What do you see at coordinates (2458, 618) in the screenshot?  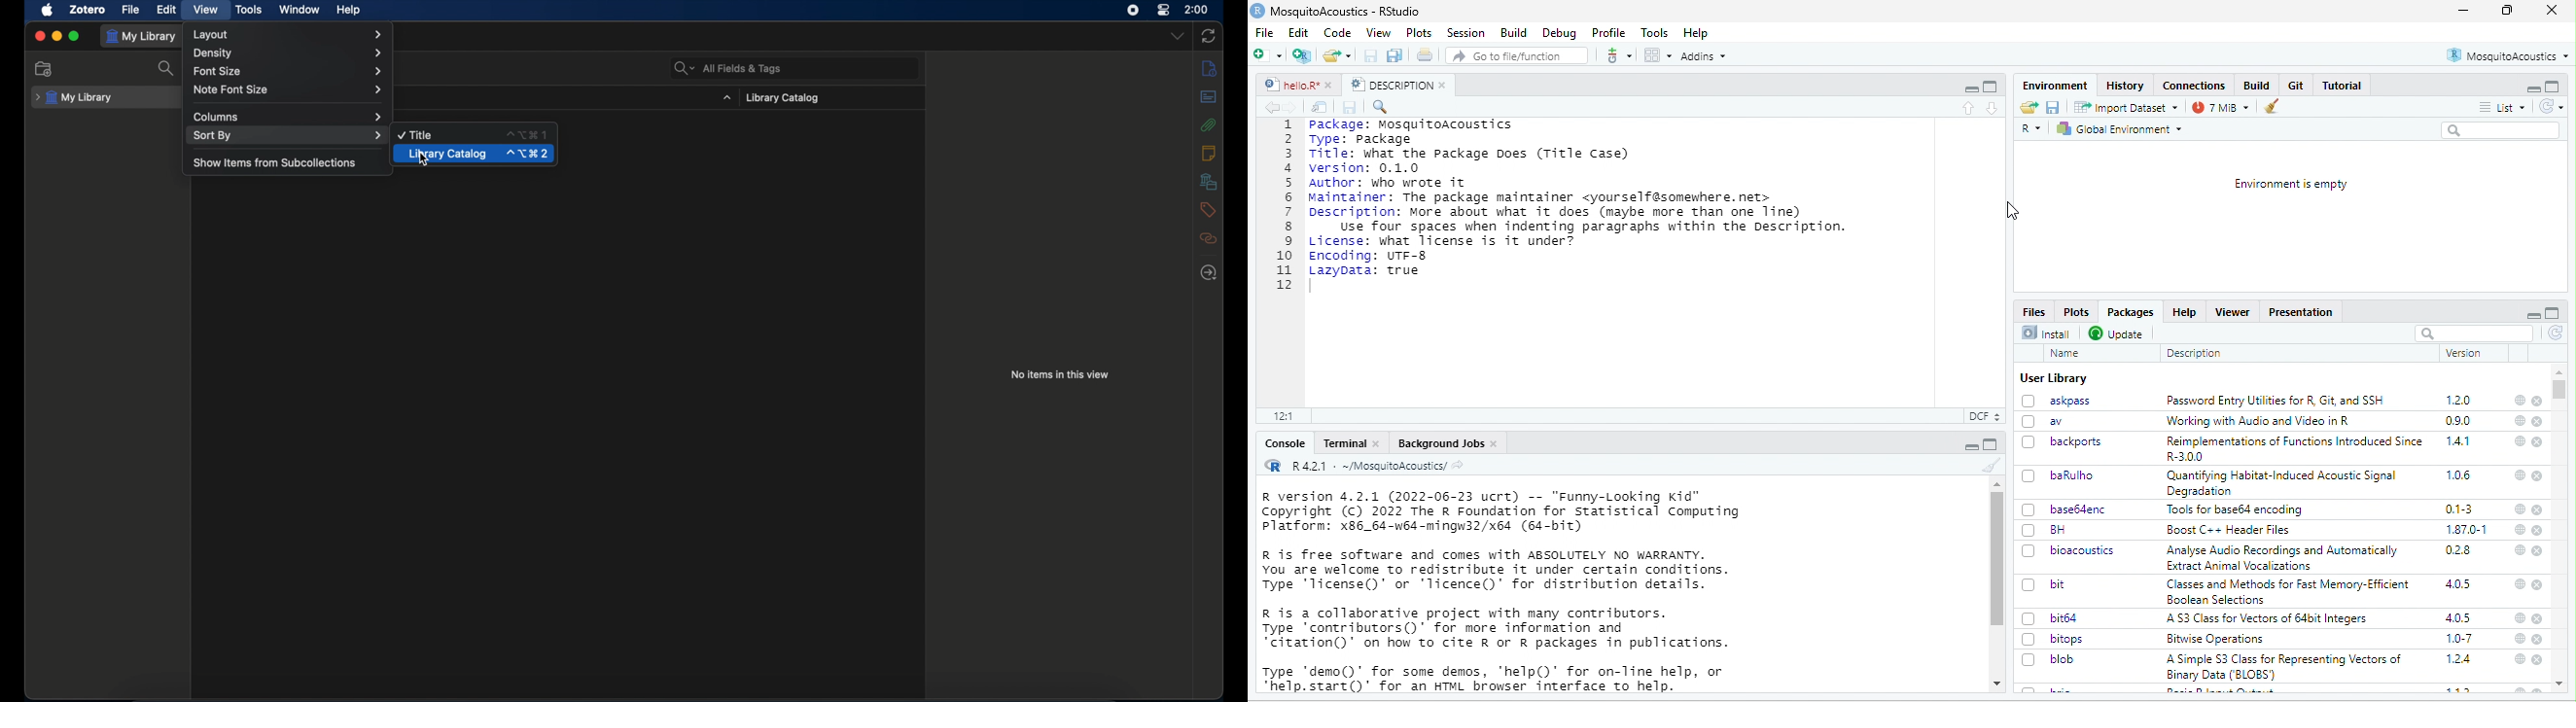 I see `4.0.5` at bounding box center [2458, 618].